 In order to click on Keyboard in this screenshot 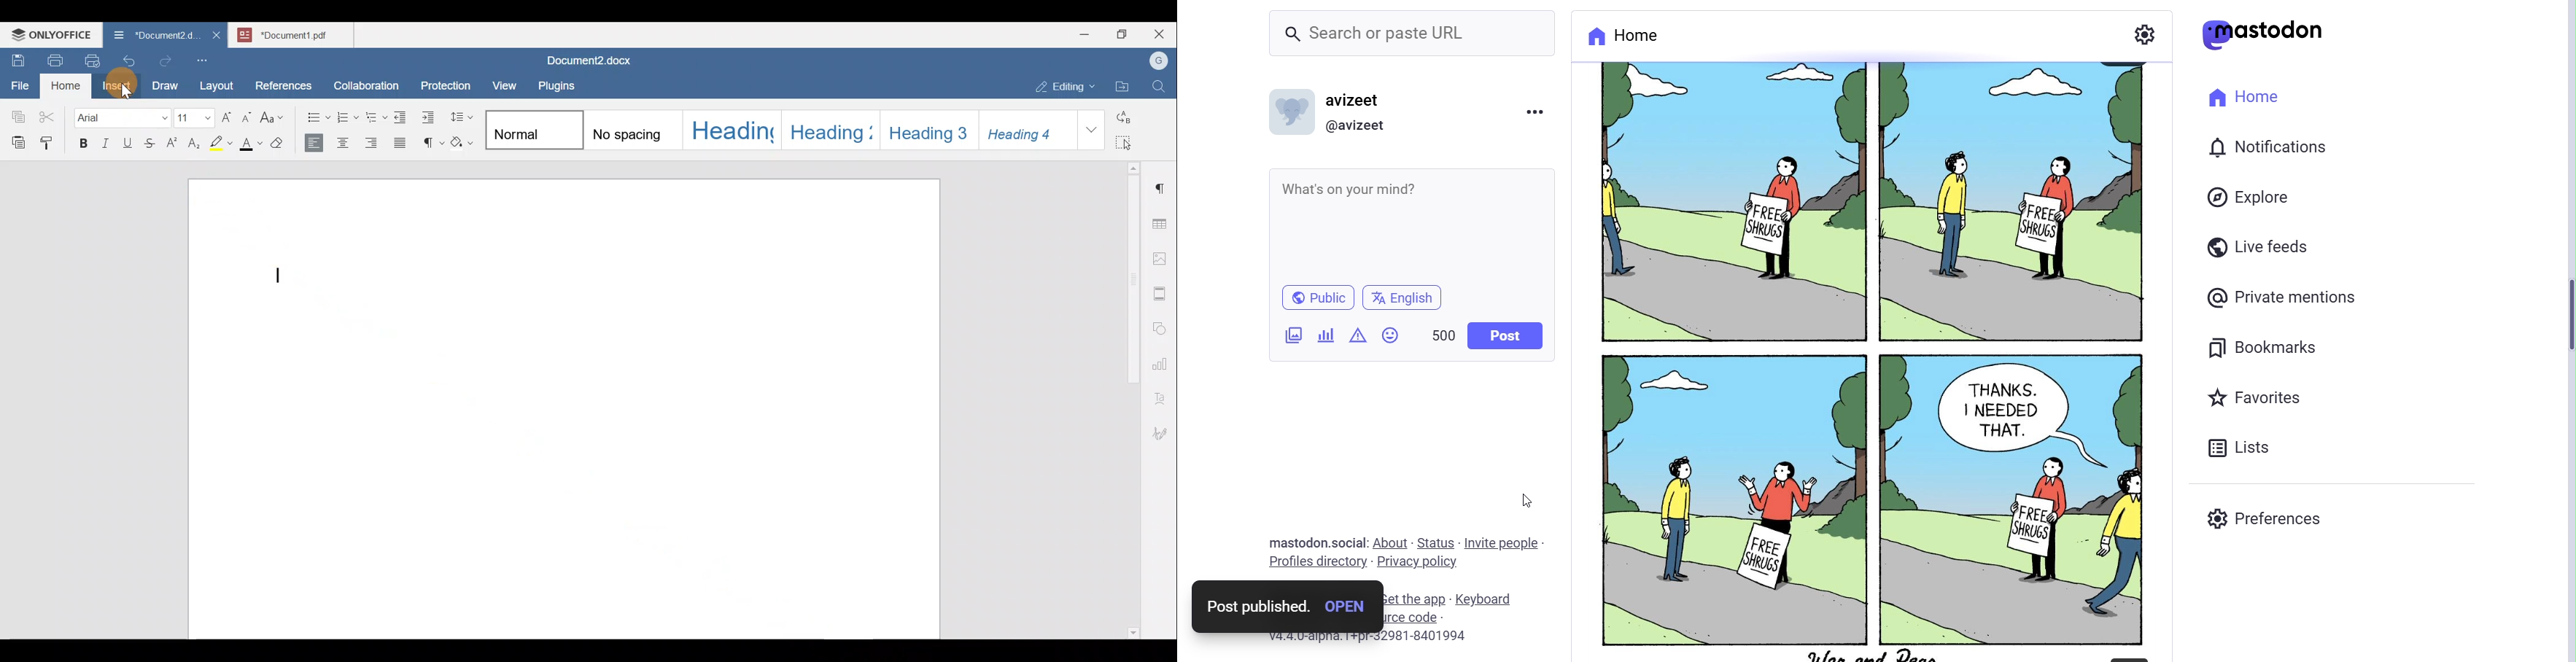, I will do `click(1483, 600)`.